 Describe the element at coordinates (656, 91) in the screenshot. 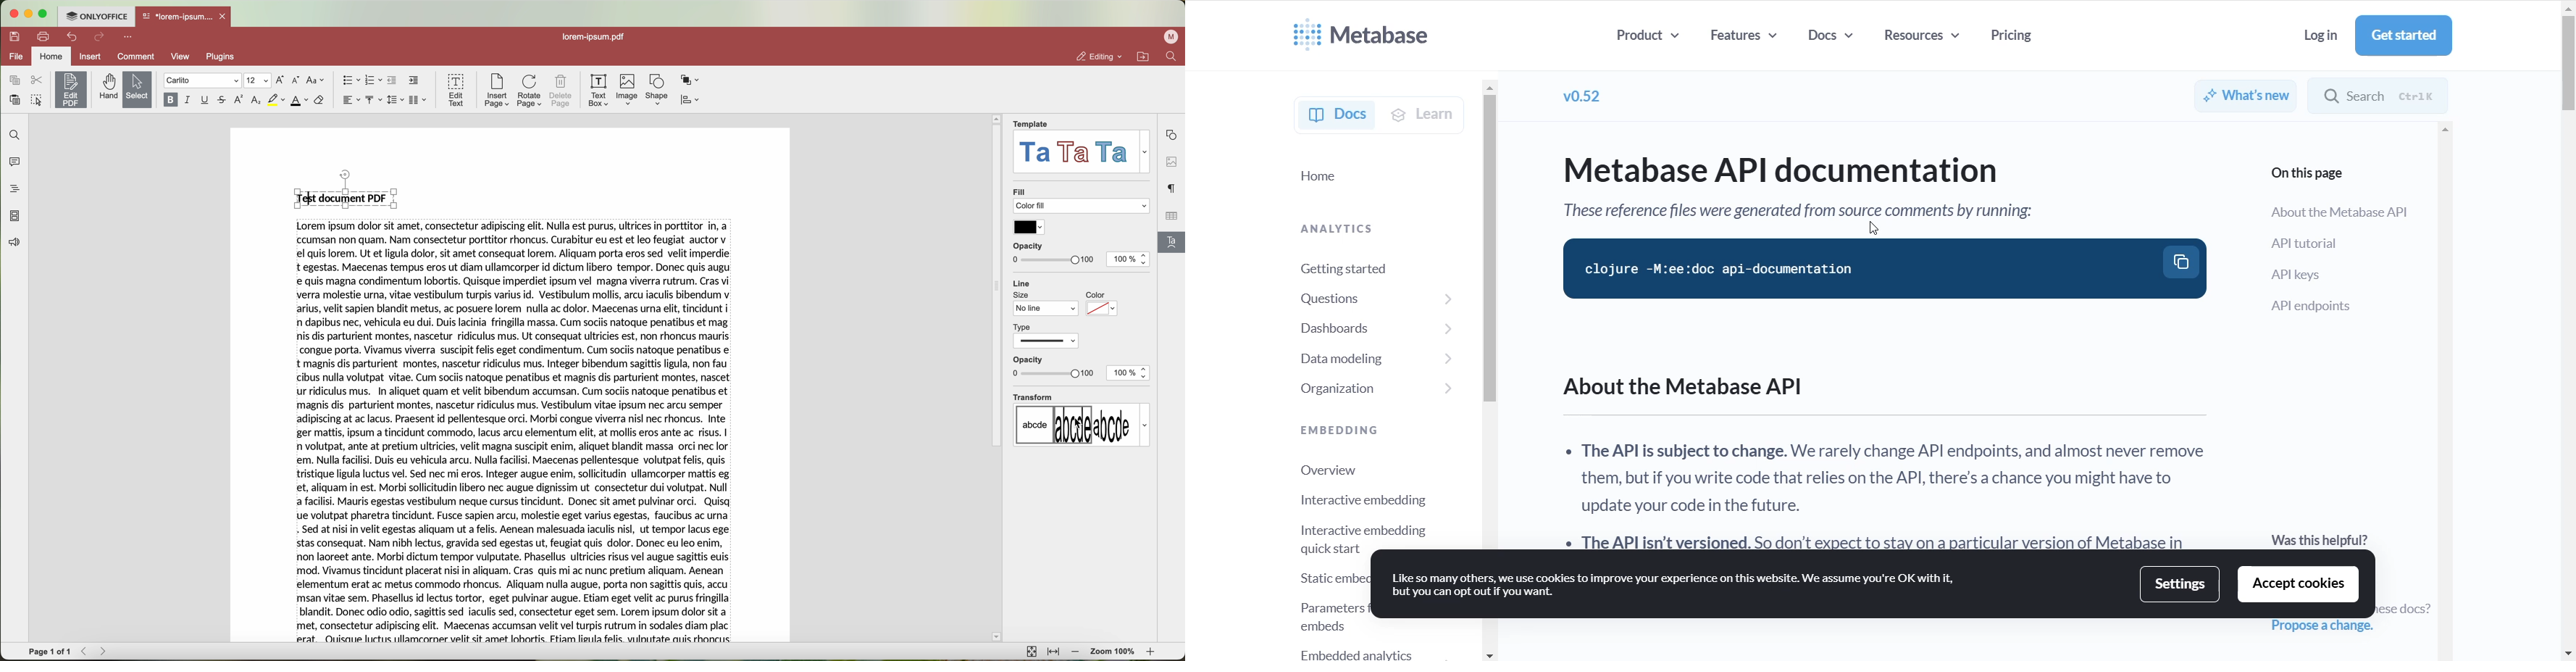

I see `shape` at that location.